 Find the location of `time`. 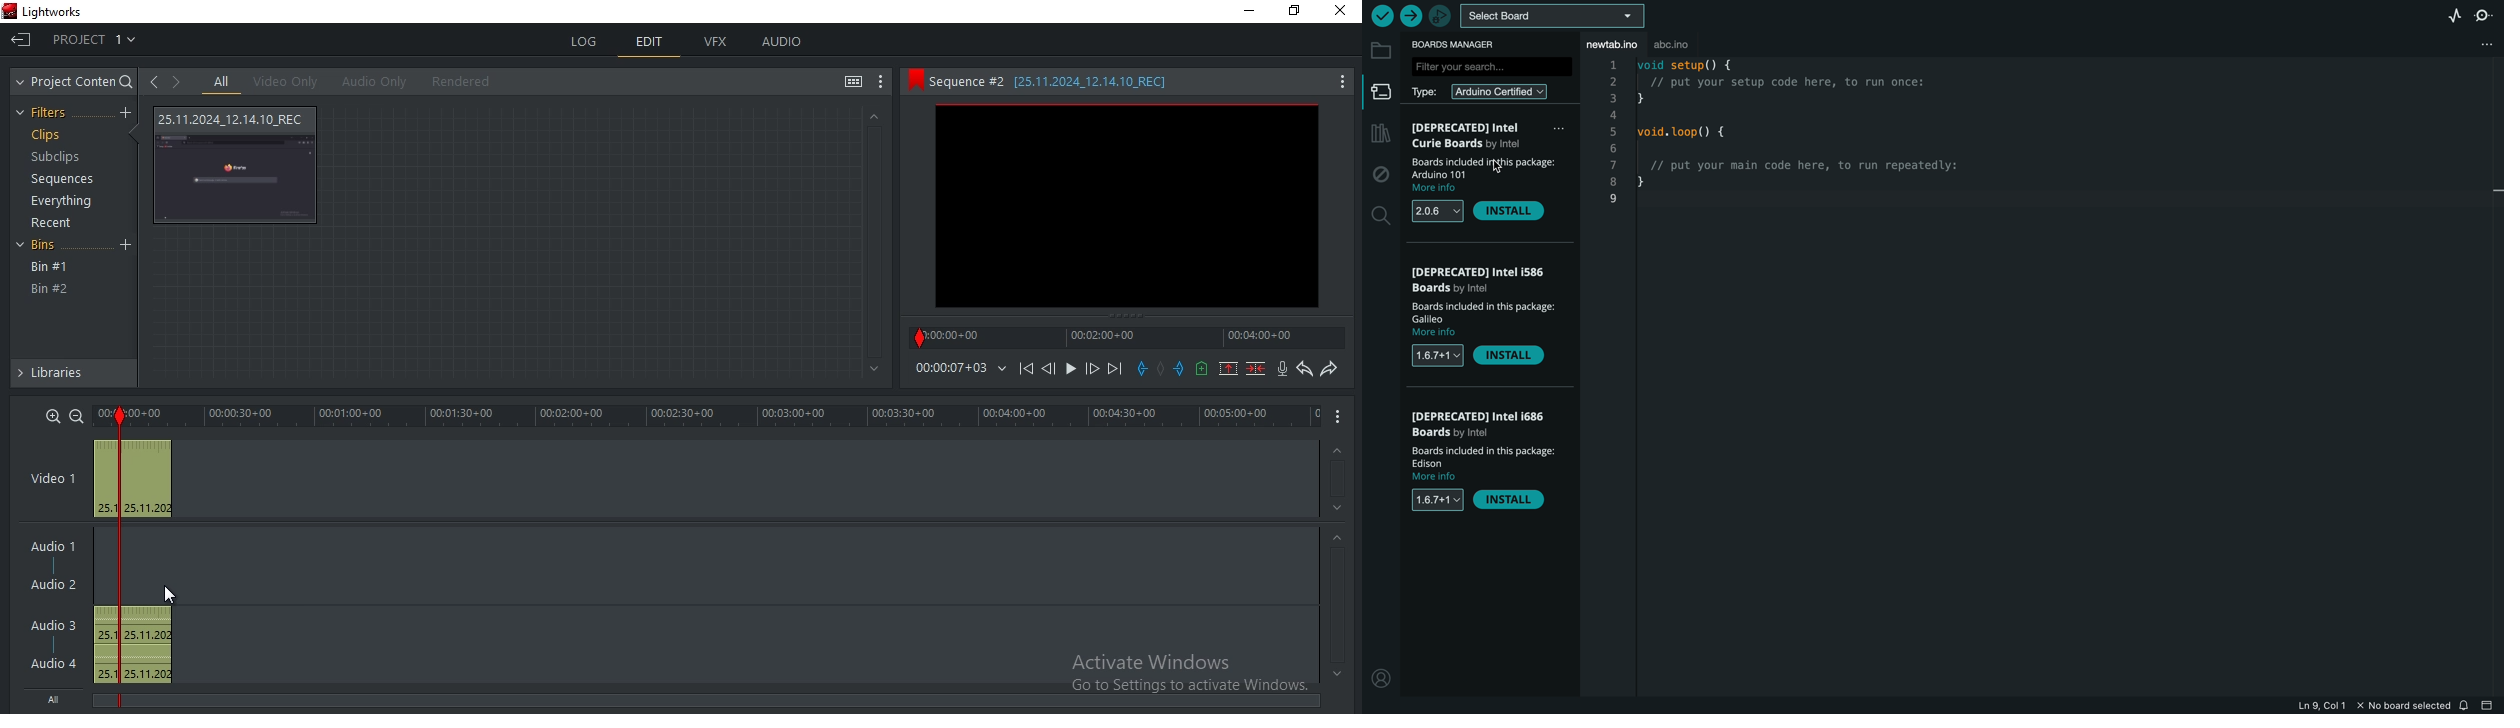

time is located at coordinates (960, 368).